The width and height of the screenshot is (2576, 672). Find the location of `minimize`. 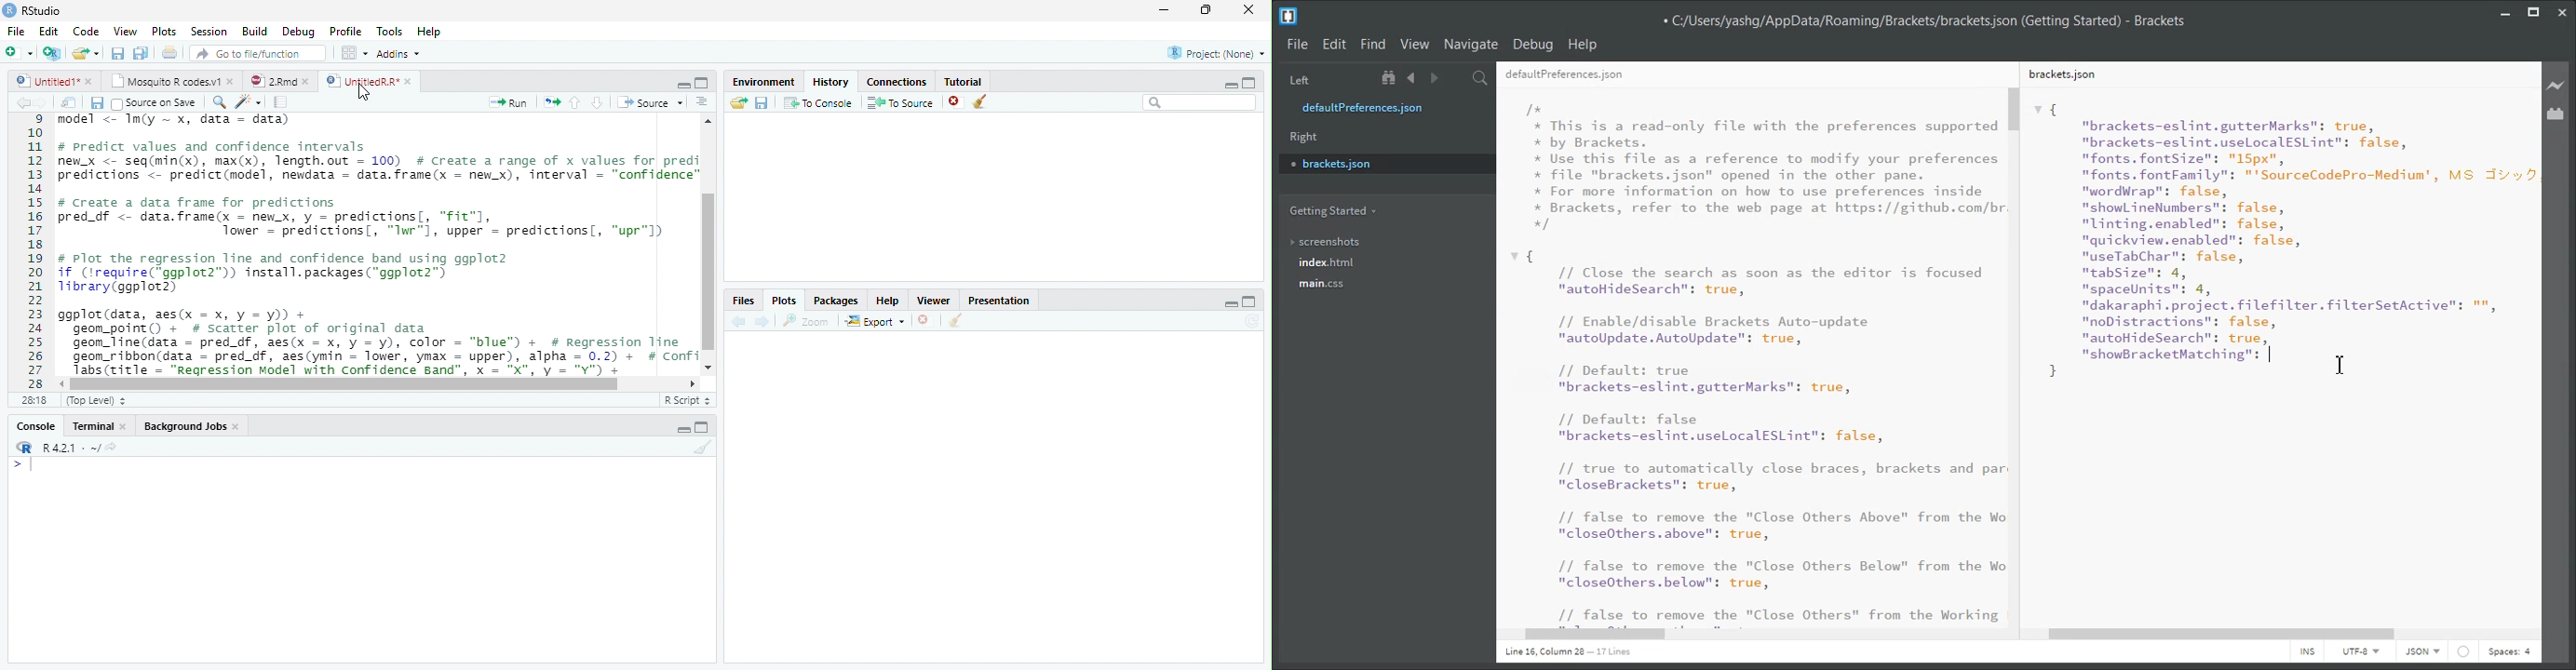

minimize is located at coordinates (1229, 306).